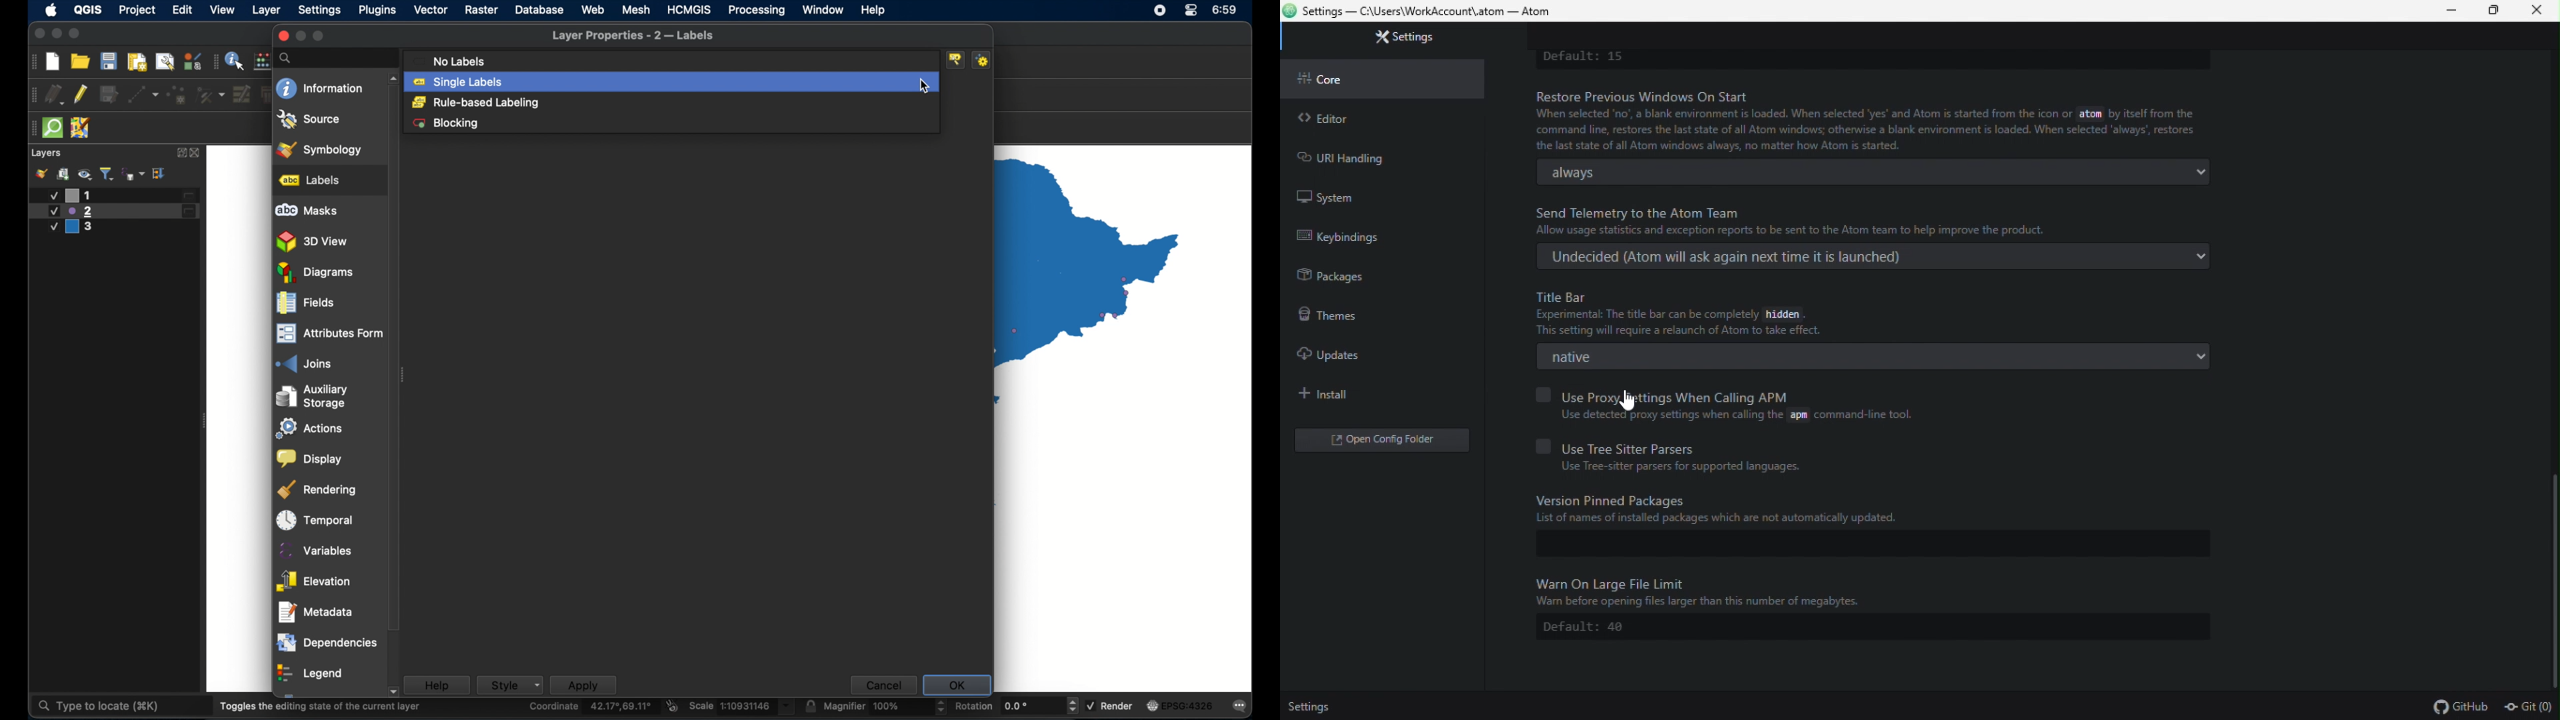 This screenshot has width=2576, height=728. I want to click on cursor, so click(931, 71).